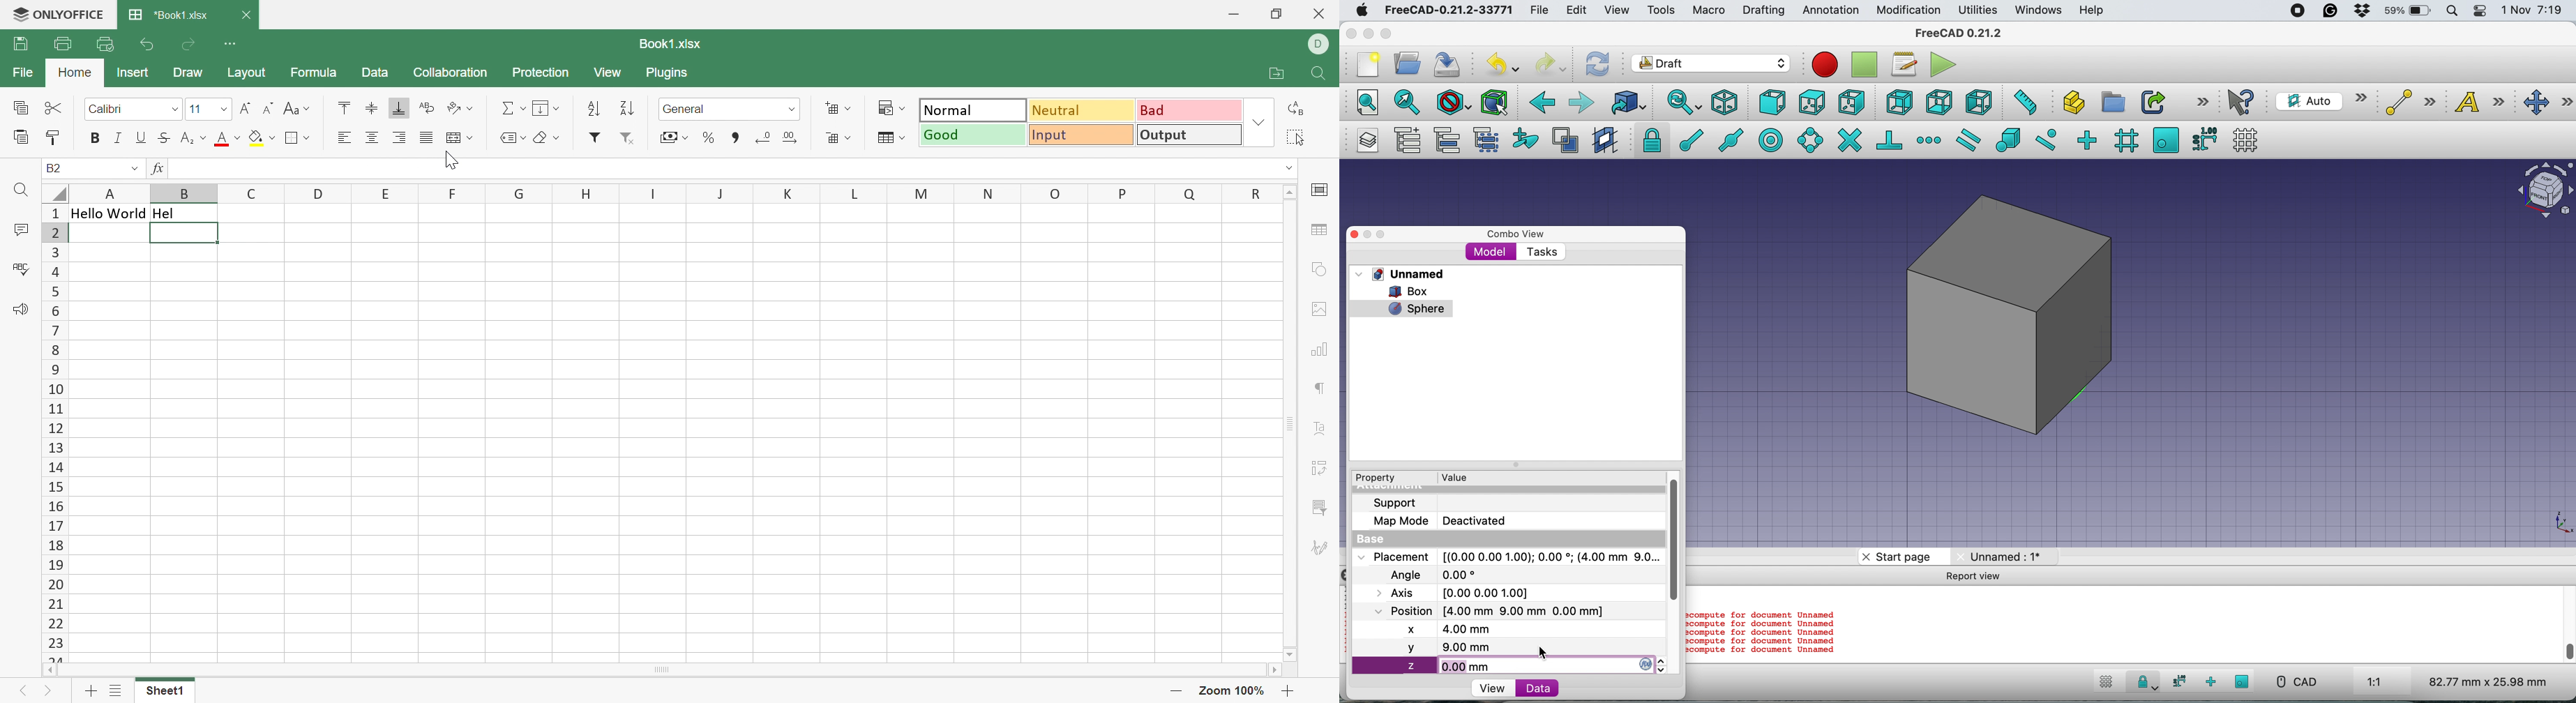 This screenshot has width=2576, height=728. Describe the element at coordinates (2112, 102) in the screenshot. I see `create group` at that location.